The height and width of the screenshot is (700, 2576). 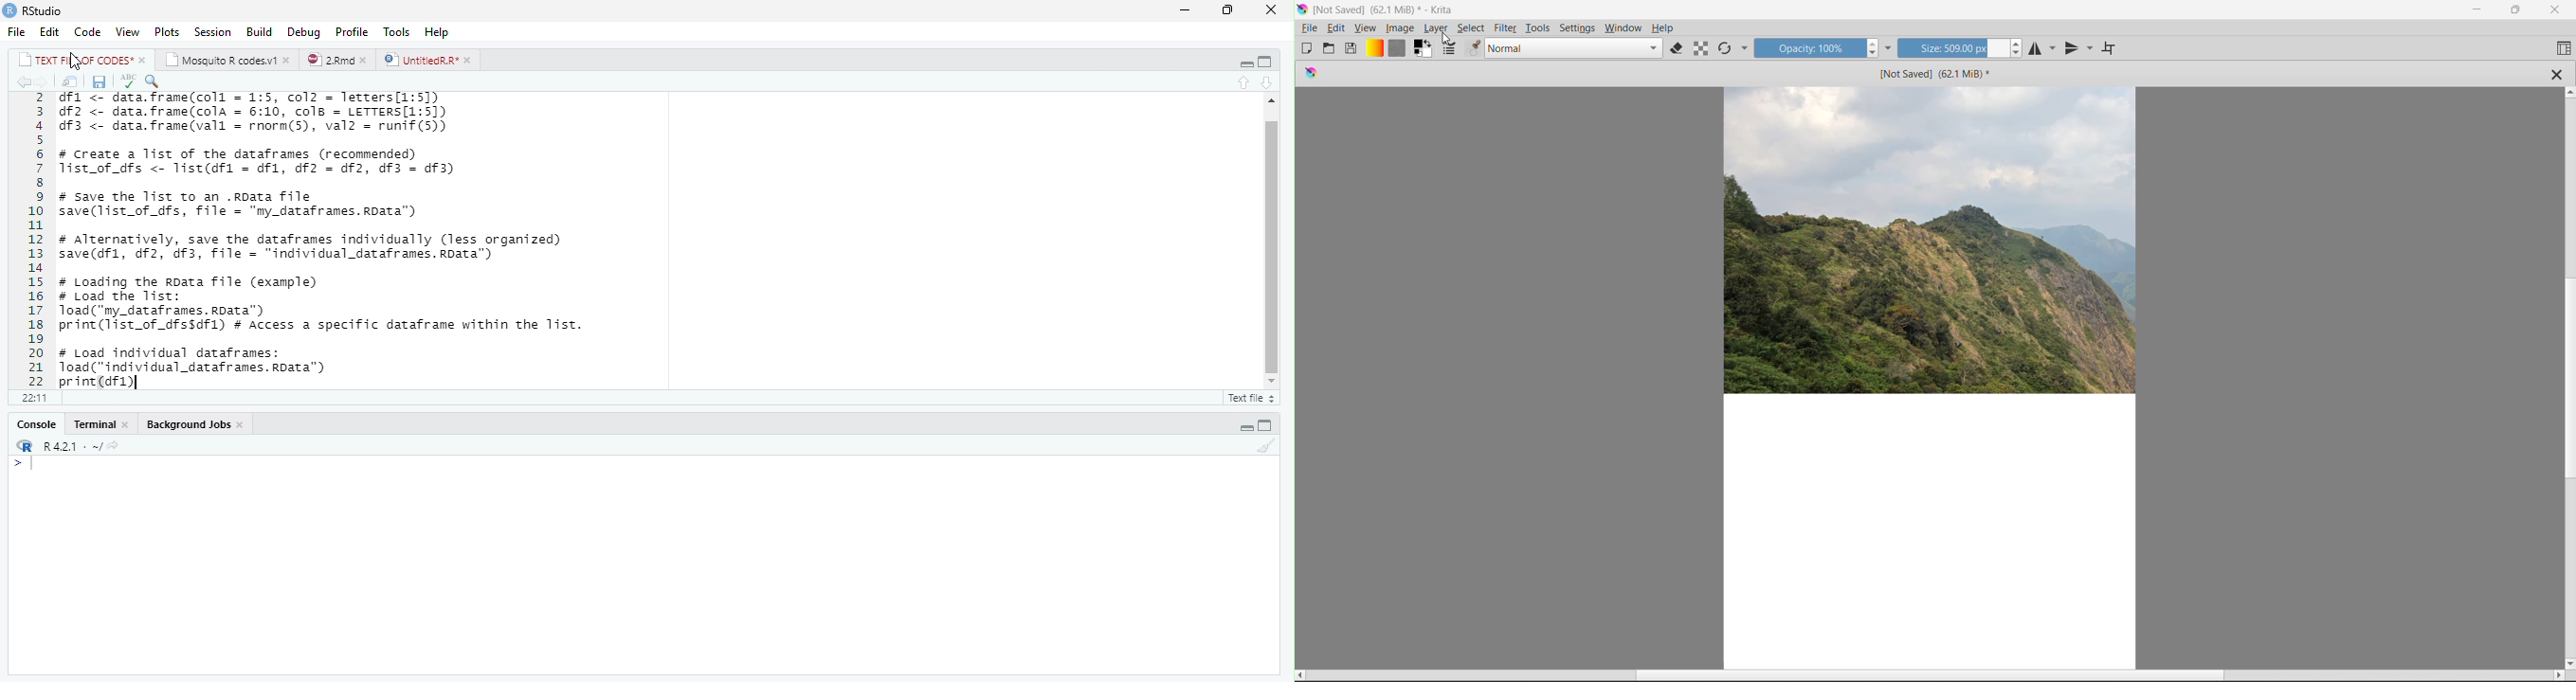 I want to click on Full Height, so click(x=1268, y=61).